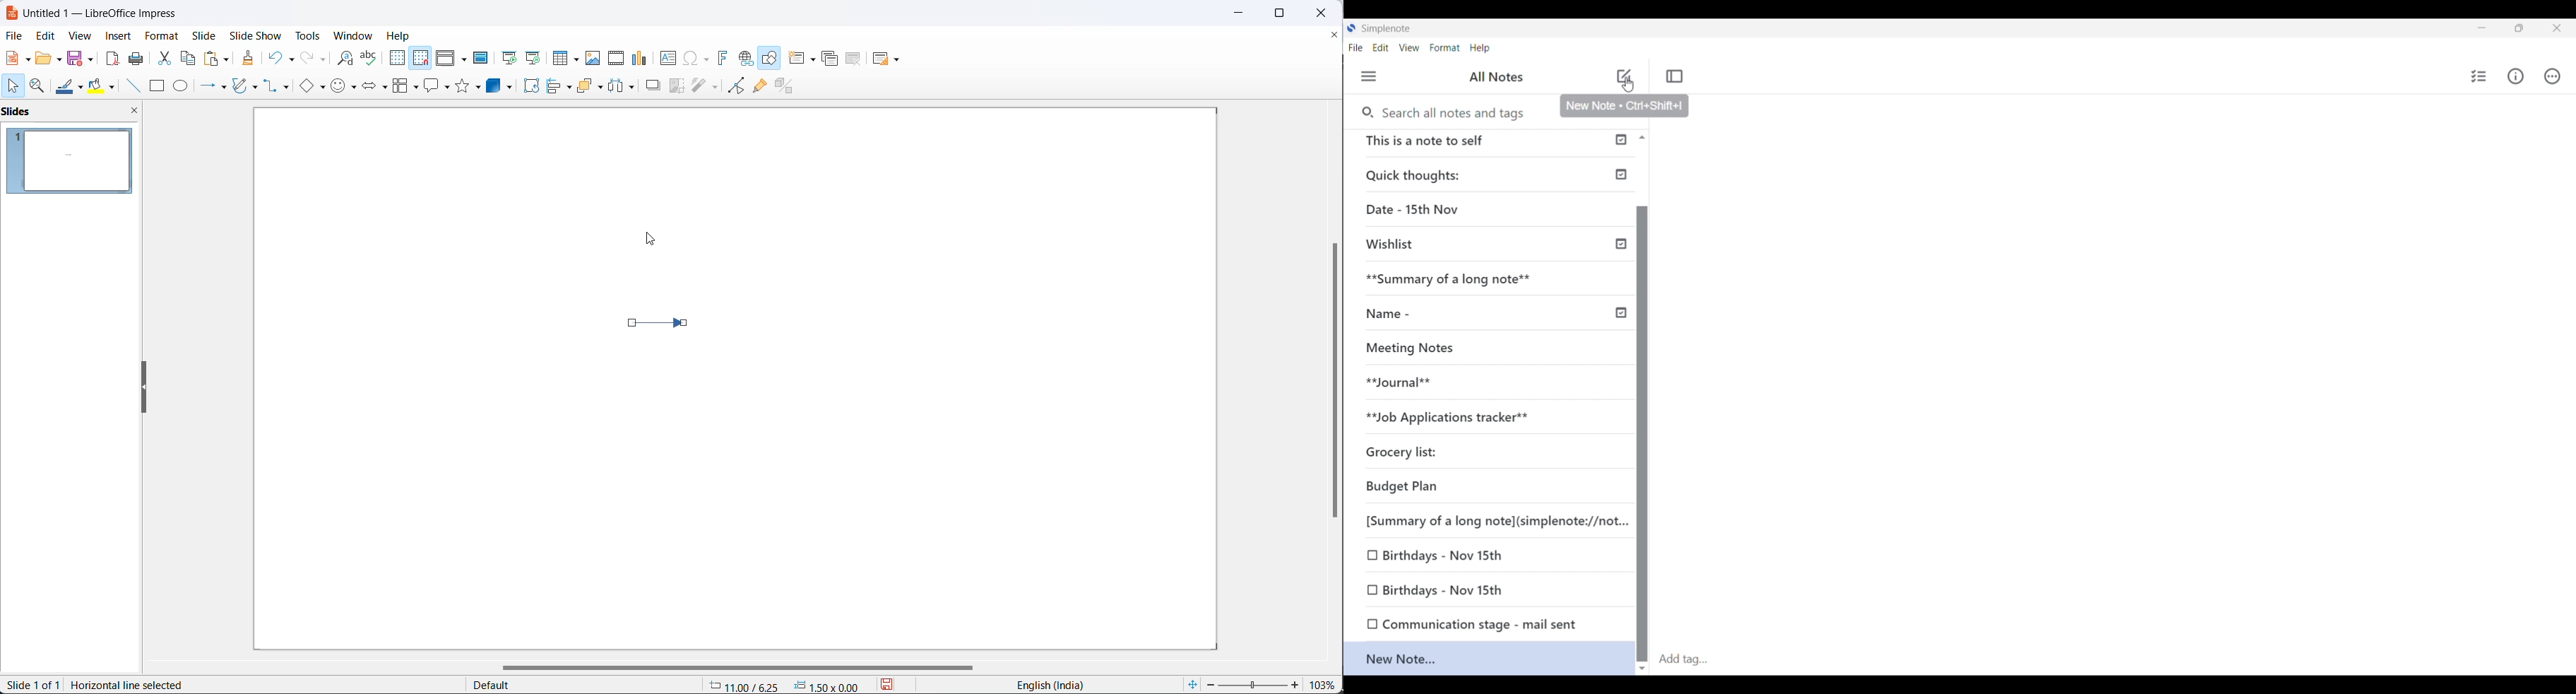 The width and height of the screenshot is (2576, 700). What do you see at coordinates (1498, 76) in the screenshot?
I see `Title of left panel` at bounding box center [1498, 76].